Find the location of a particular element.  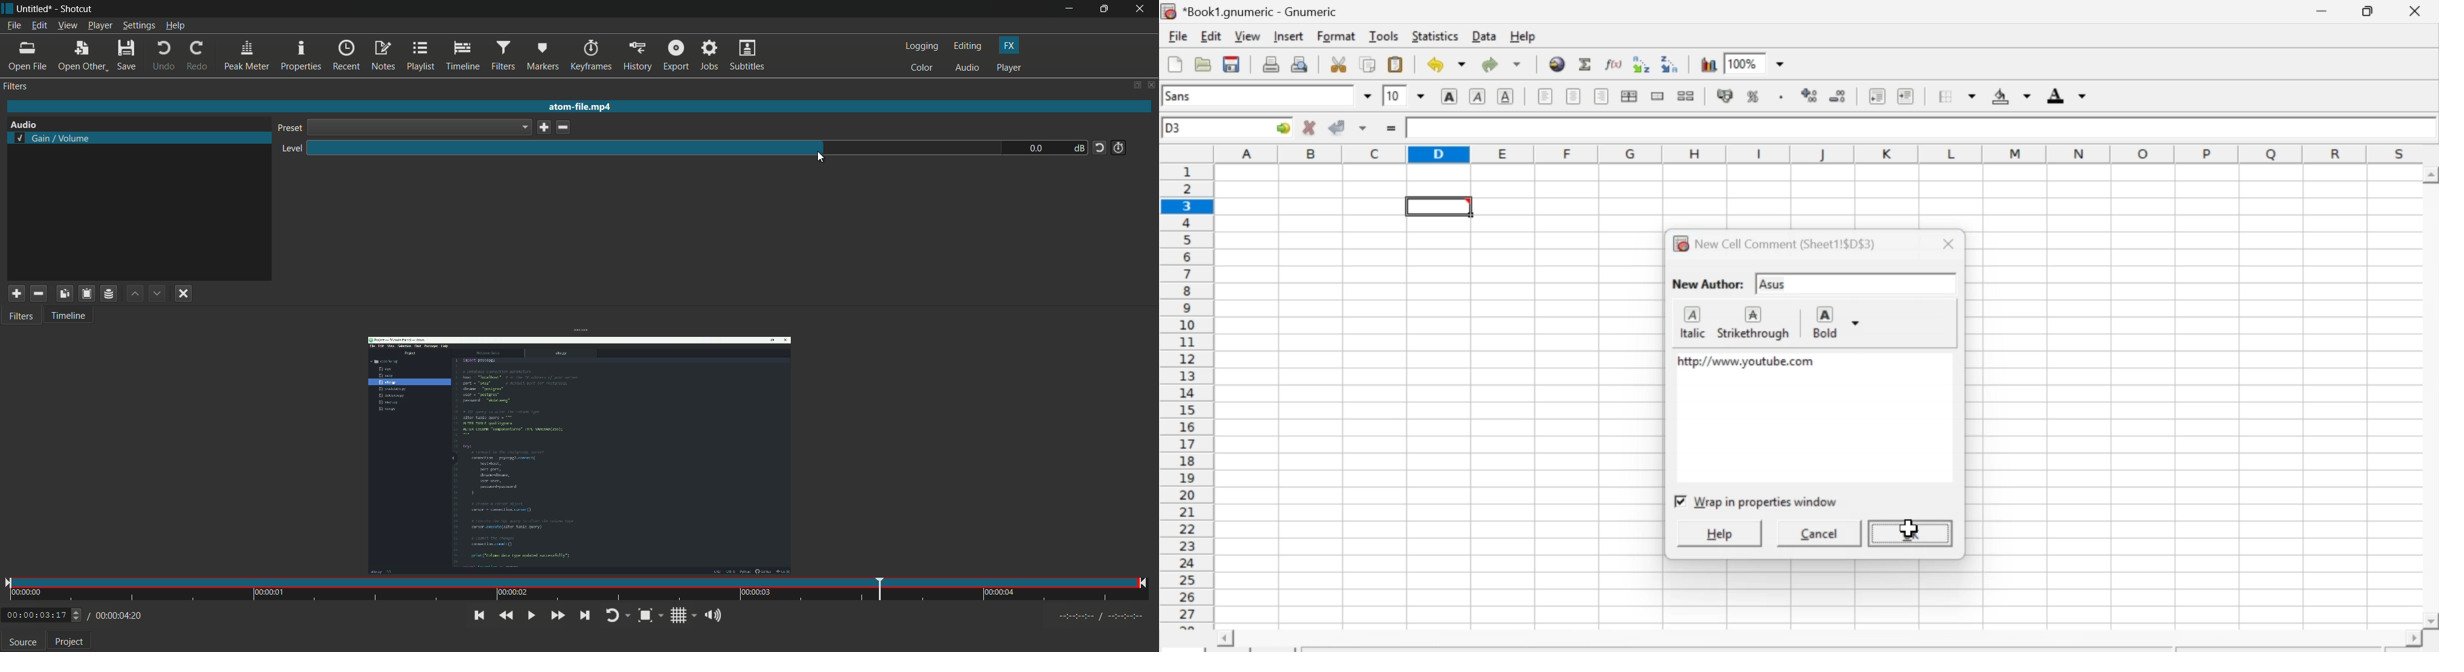

New Author: is located at coordinates (1708, 284).